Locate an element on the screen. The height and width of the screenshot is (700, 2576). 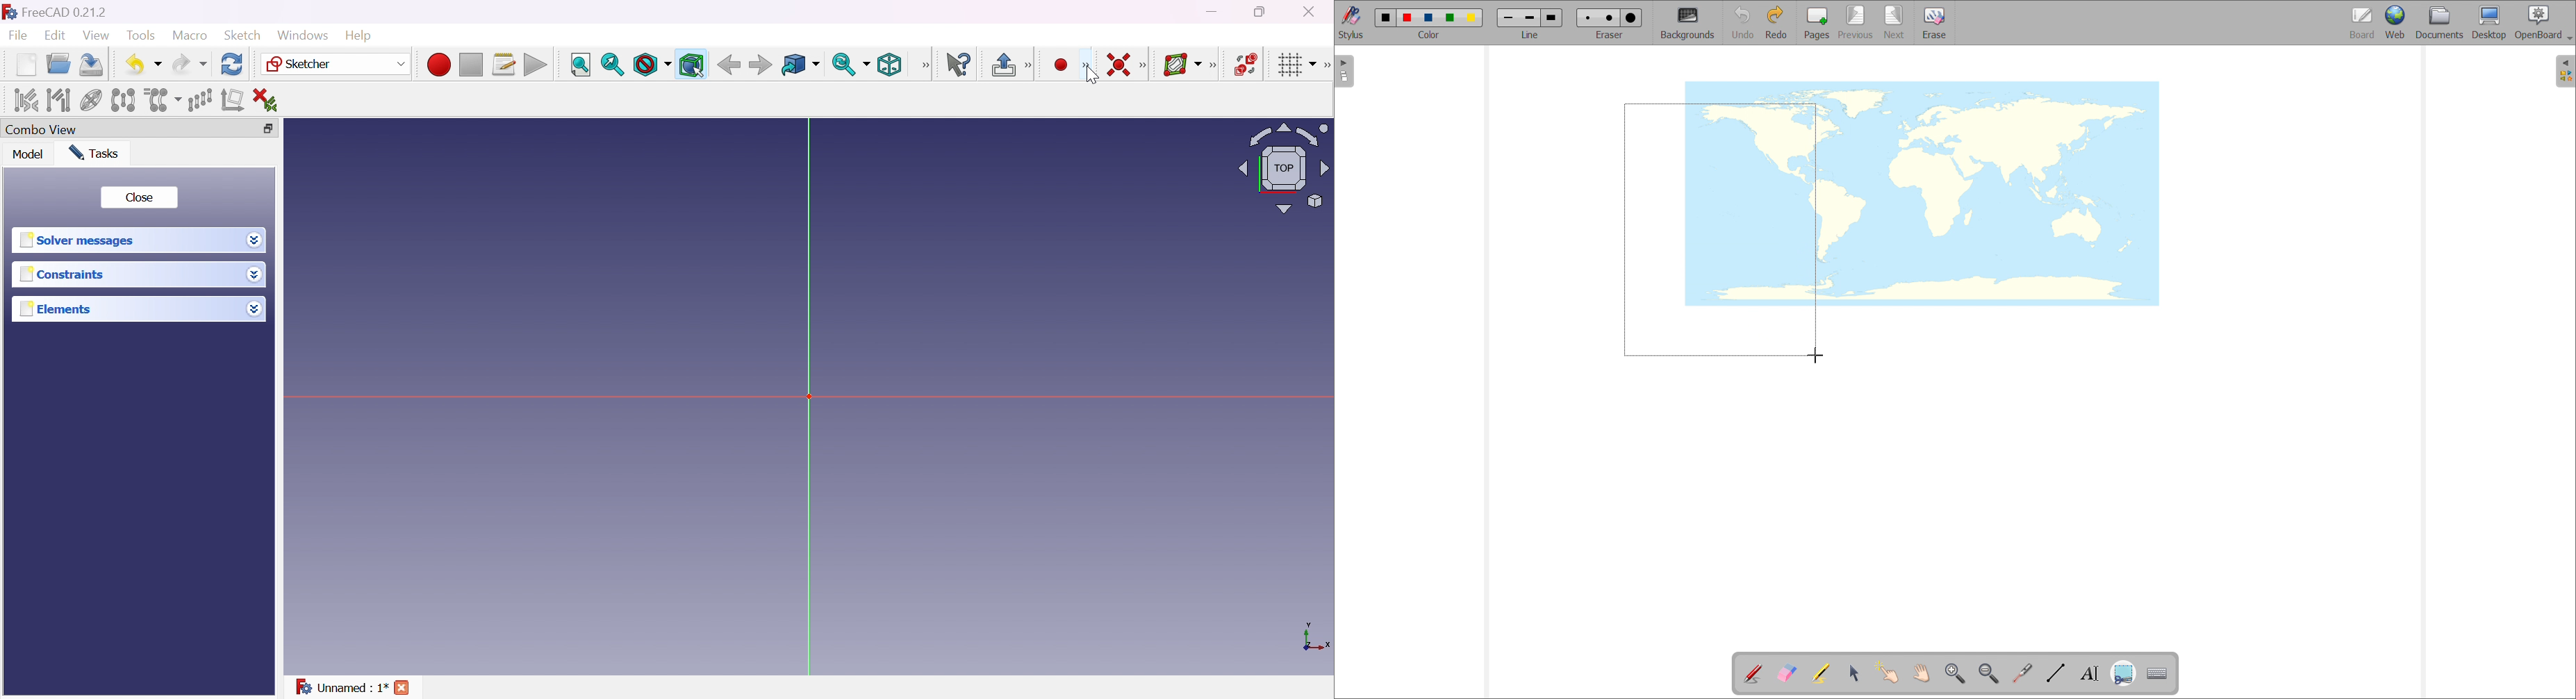
virtual laser pointer is located at coordinates (2022, 674).